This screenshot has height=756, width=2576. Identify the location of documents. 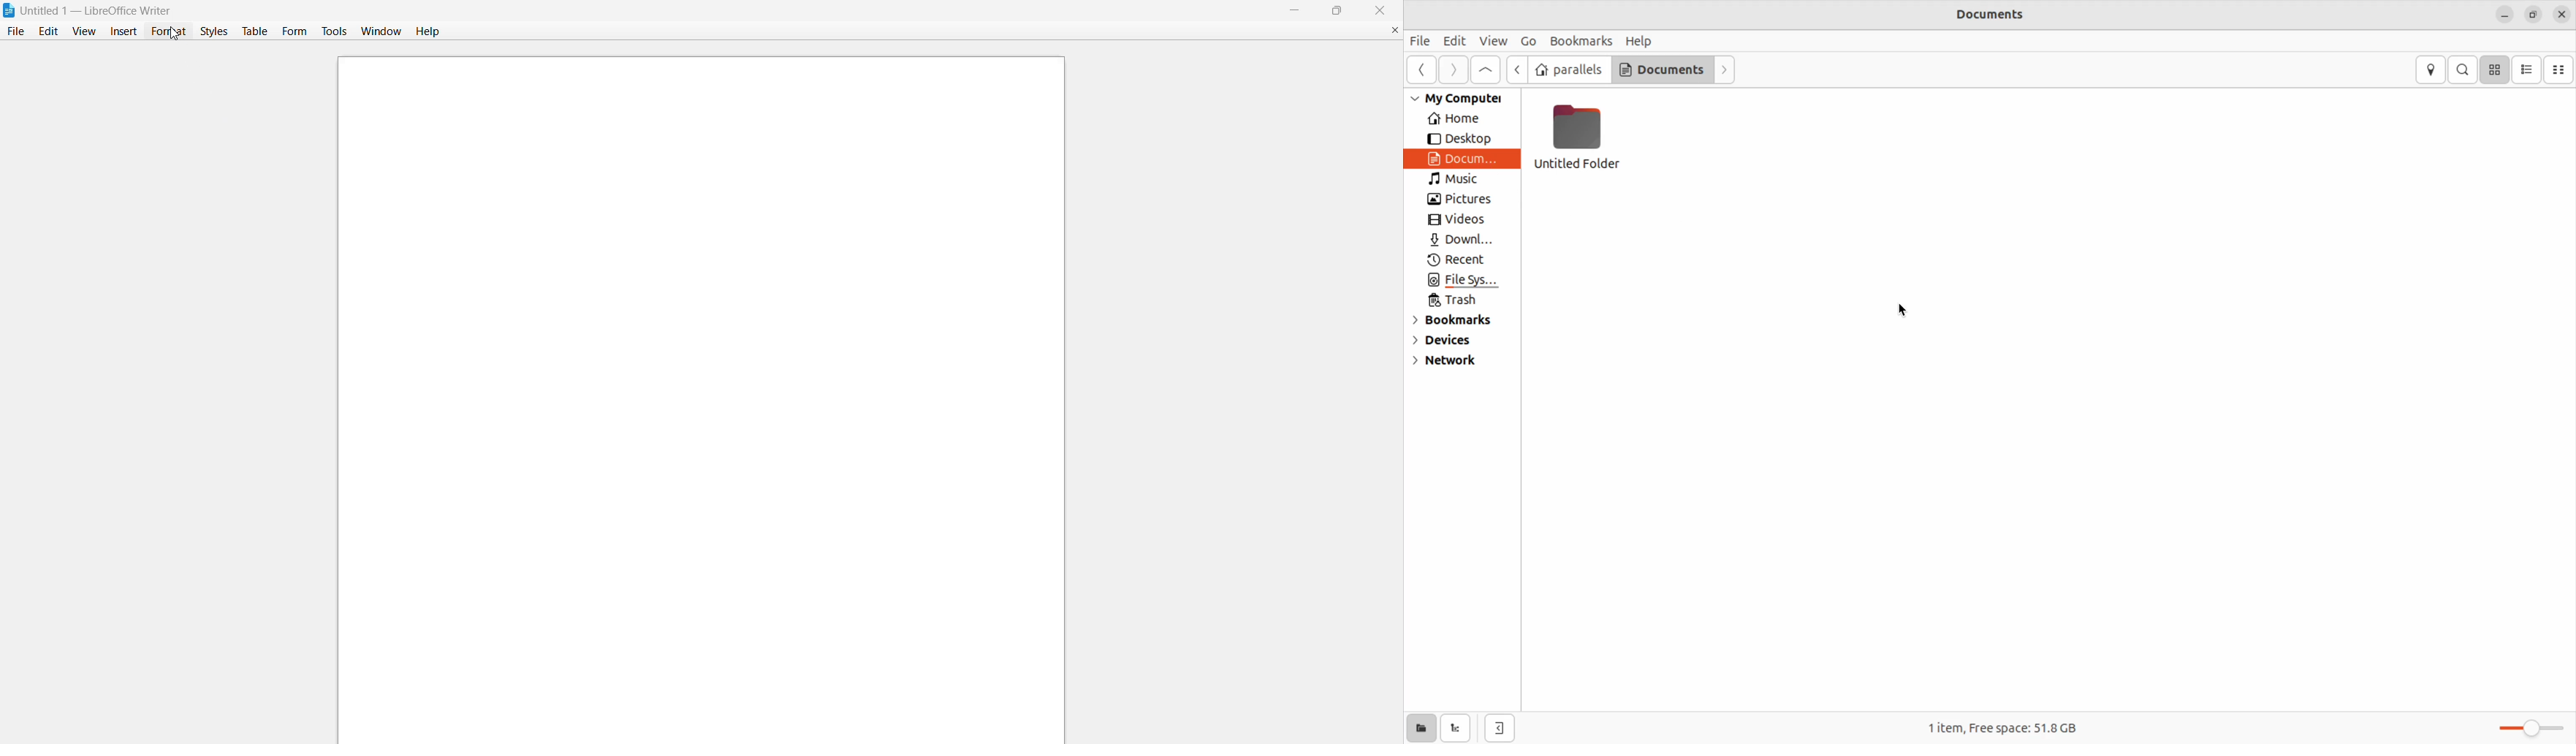
(1459, 160).